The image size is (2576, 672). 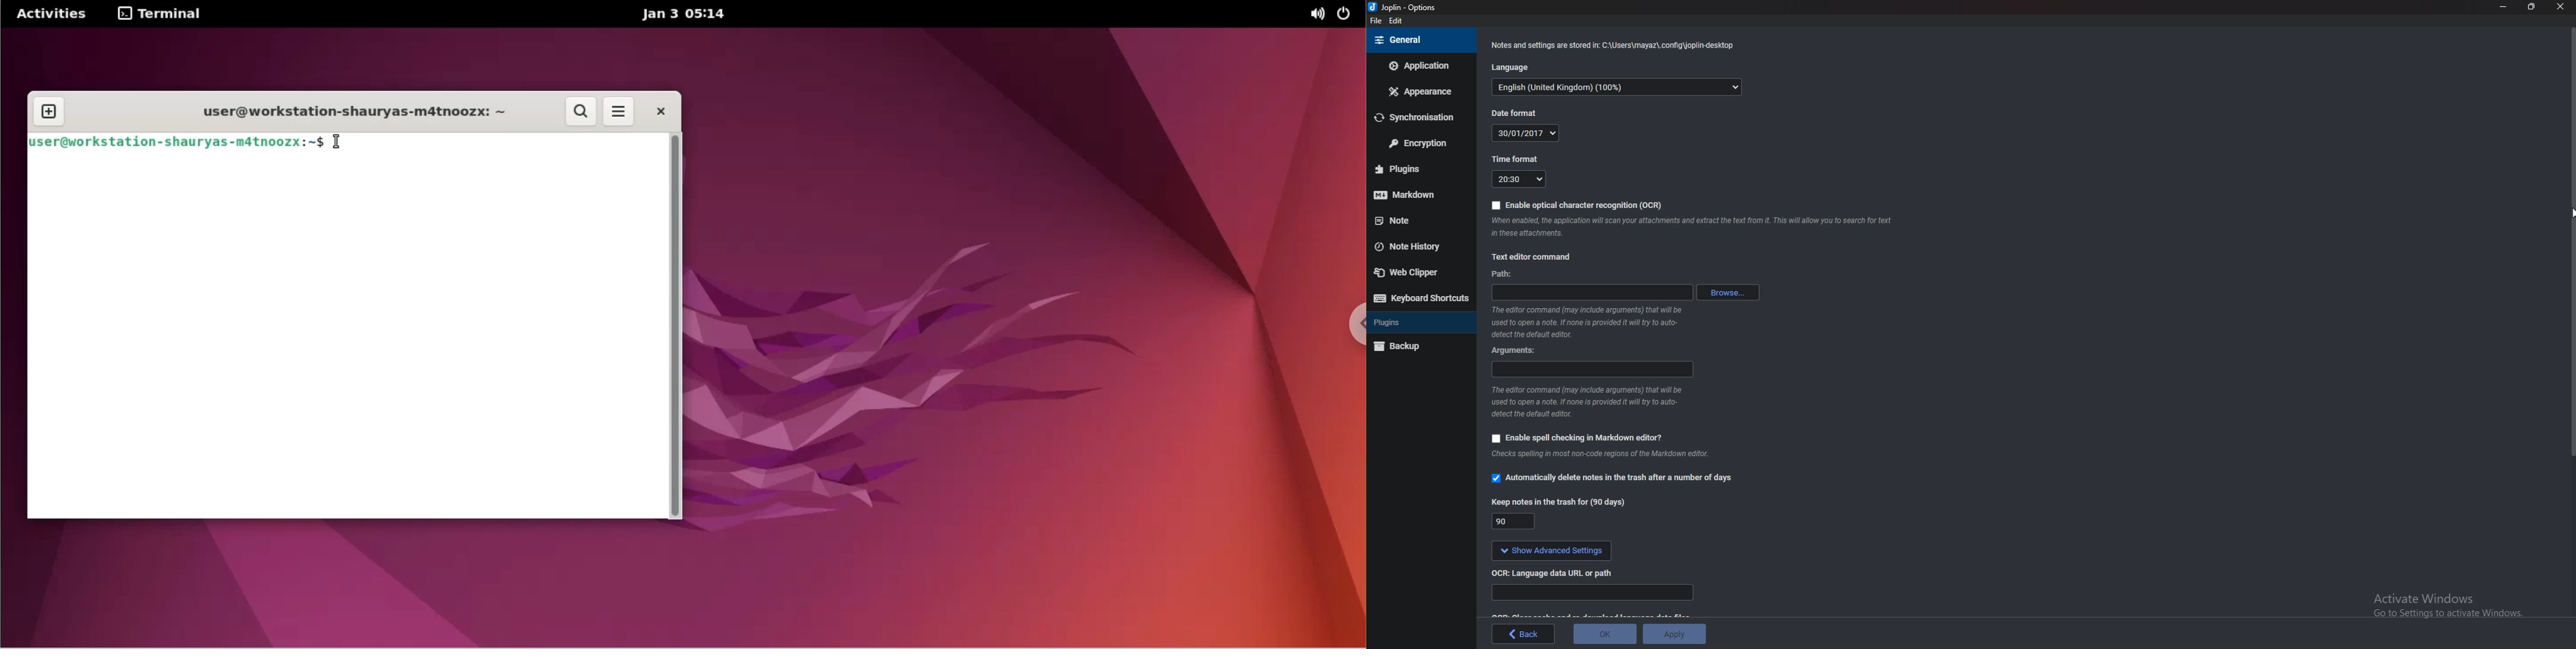 What do you see at coordinates (1419, 321) in the screenshot?
I see `Plugins` at bounding box center [1419, 321].